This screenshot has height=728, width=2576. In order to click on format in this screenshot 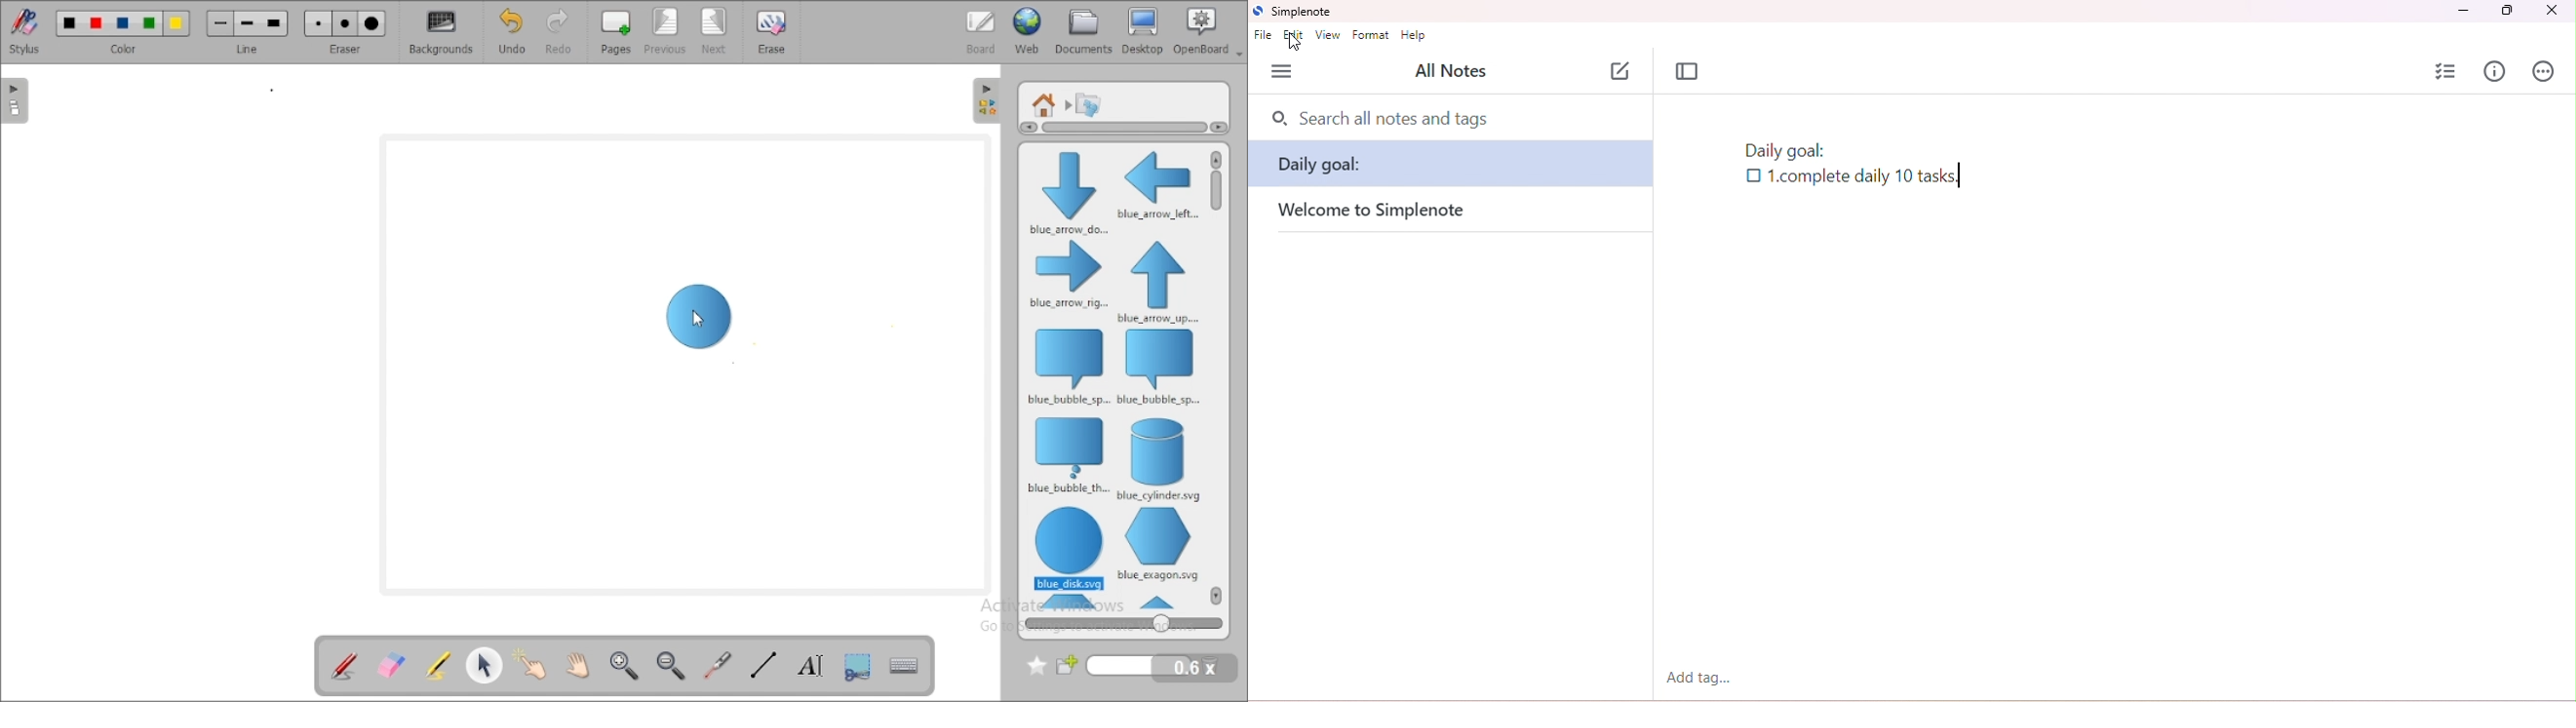, I will do `click(1372, 35)`.